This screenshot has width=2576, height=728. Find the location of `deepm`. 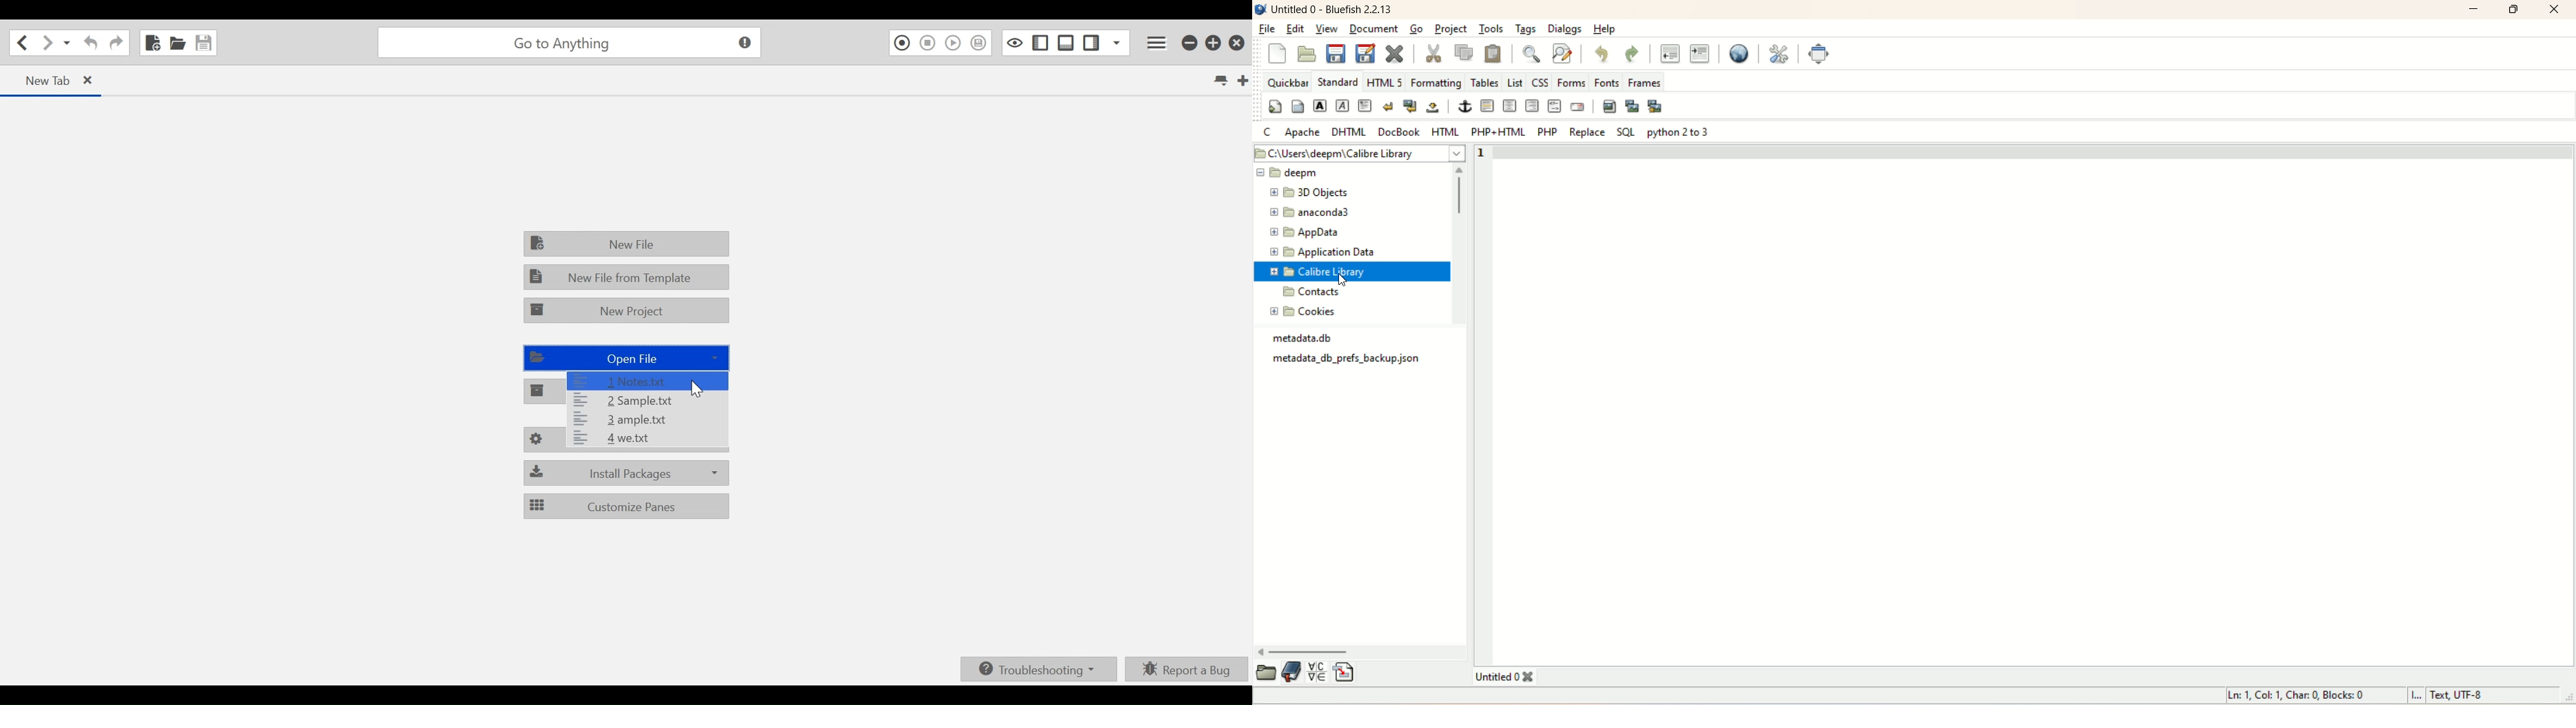

deepm is located at coordinates (1349, 173).